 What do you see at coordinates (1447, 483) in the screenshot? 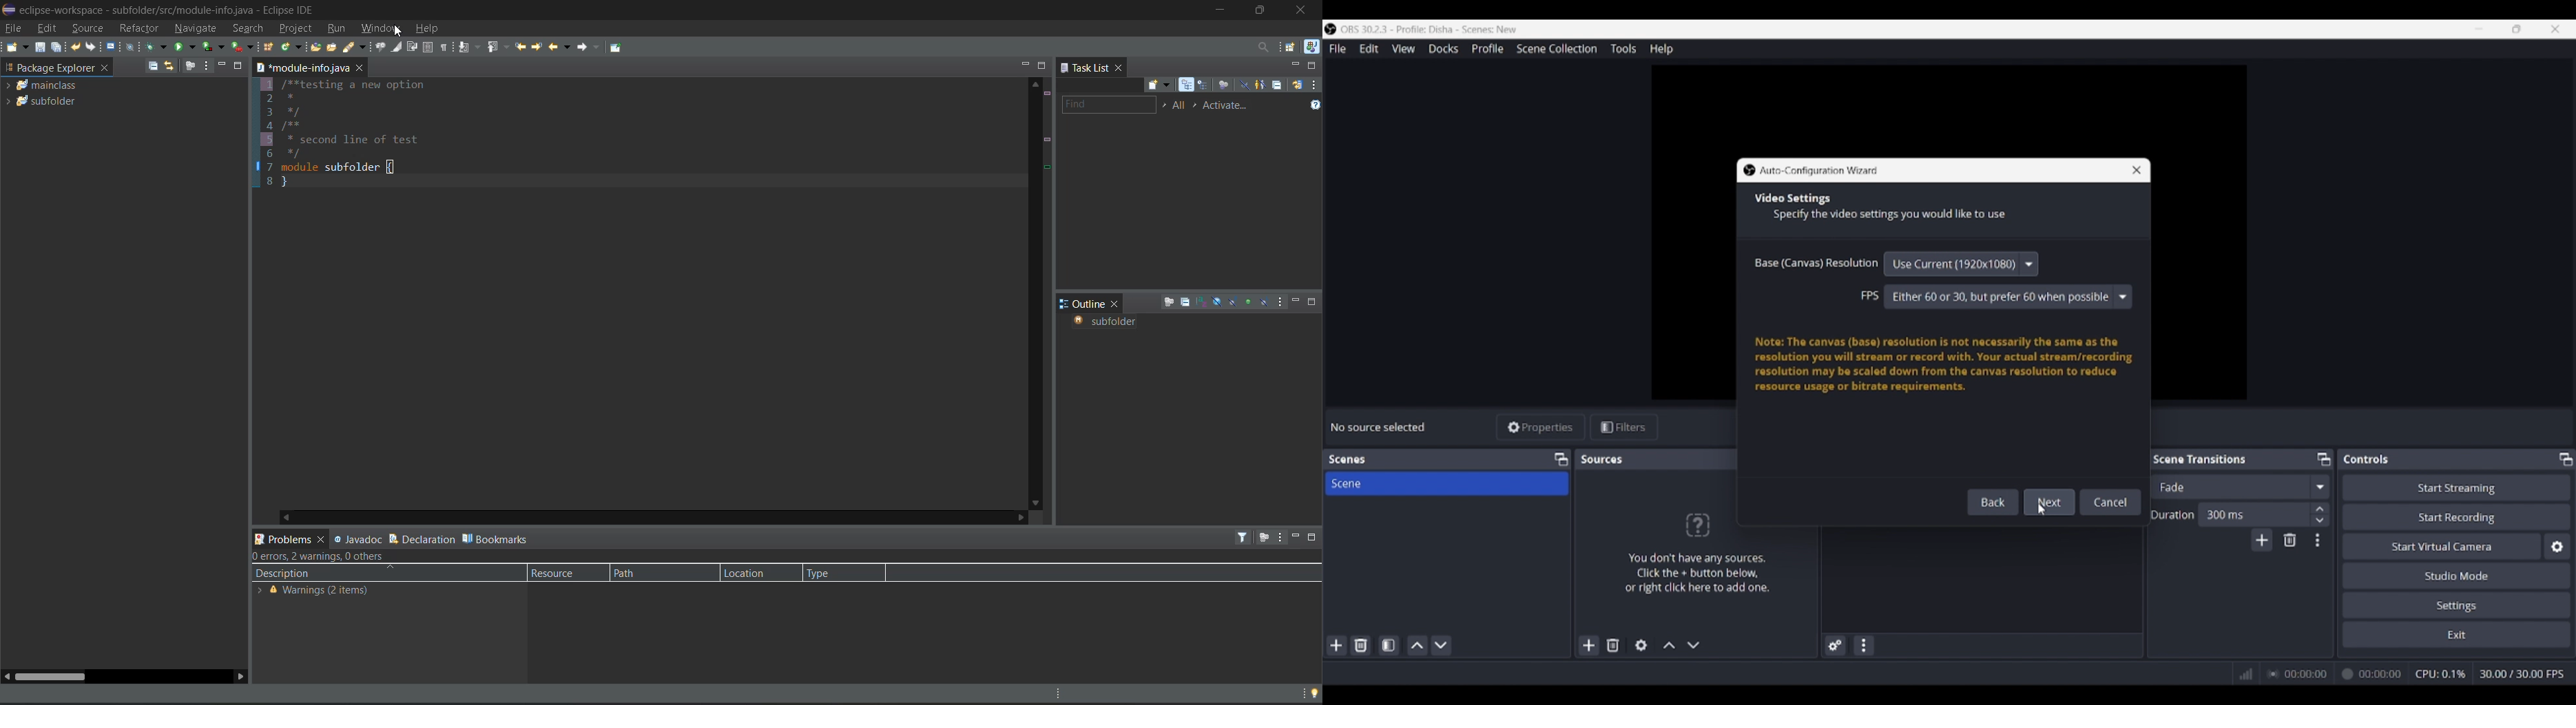
I see `Scene title` at bounding box center [1447, 483].